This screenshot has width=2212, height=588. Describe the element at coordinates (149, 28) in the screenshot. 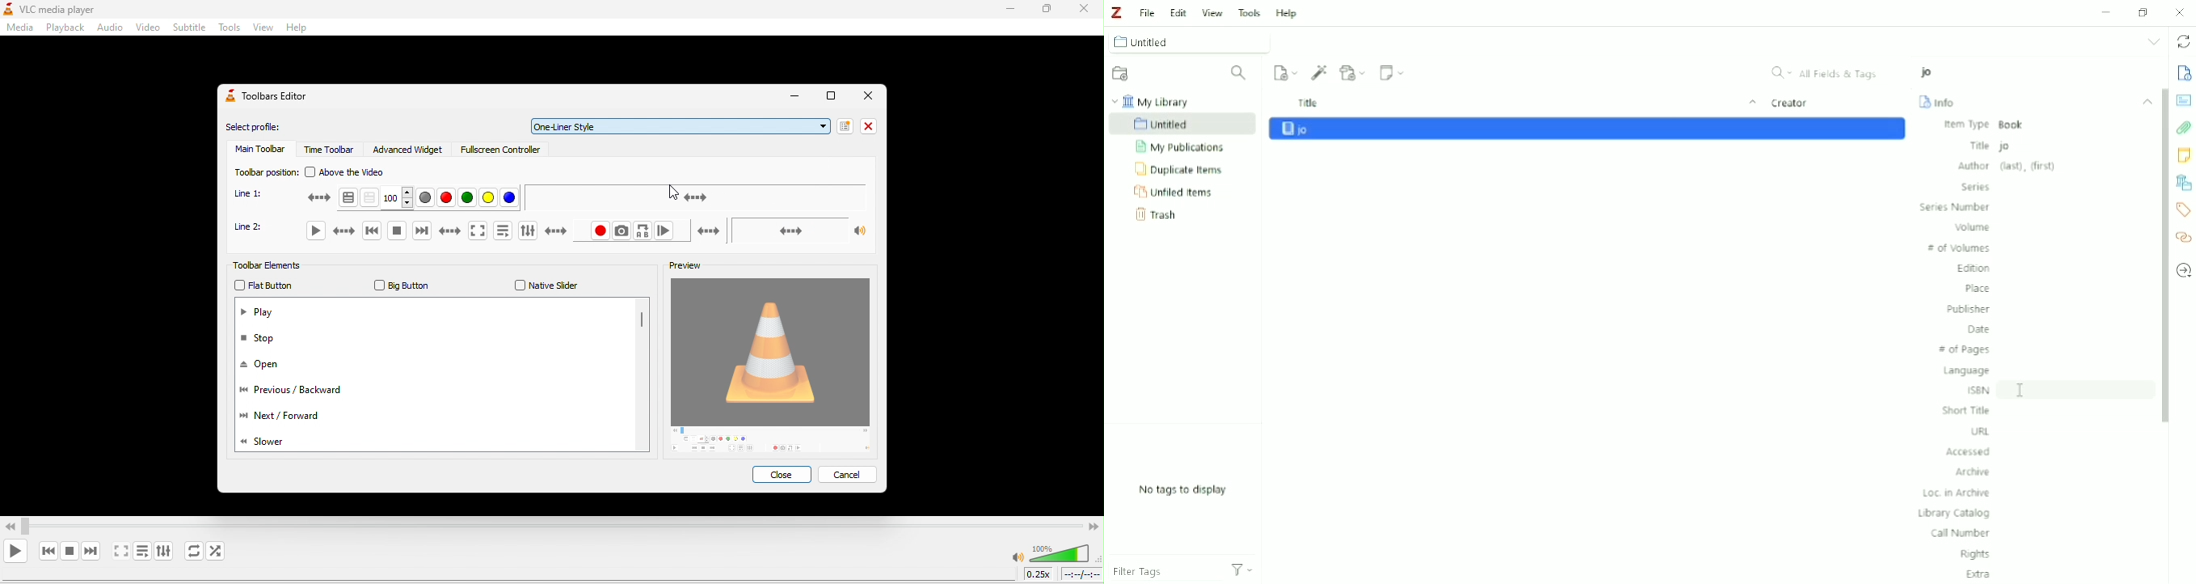

I see `video` at that location.